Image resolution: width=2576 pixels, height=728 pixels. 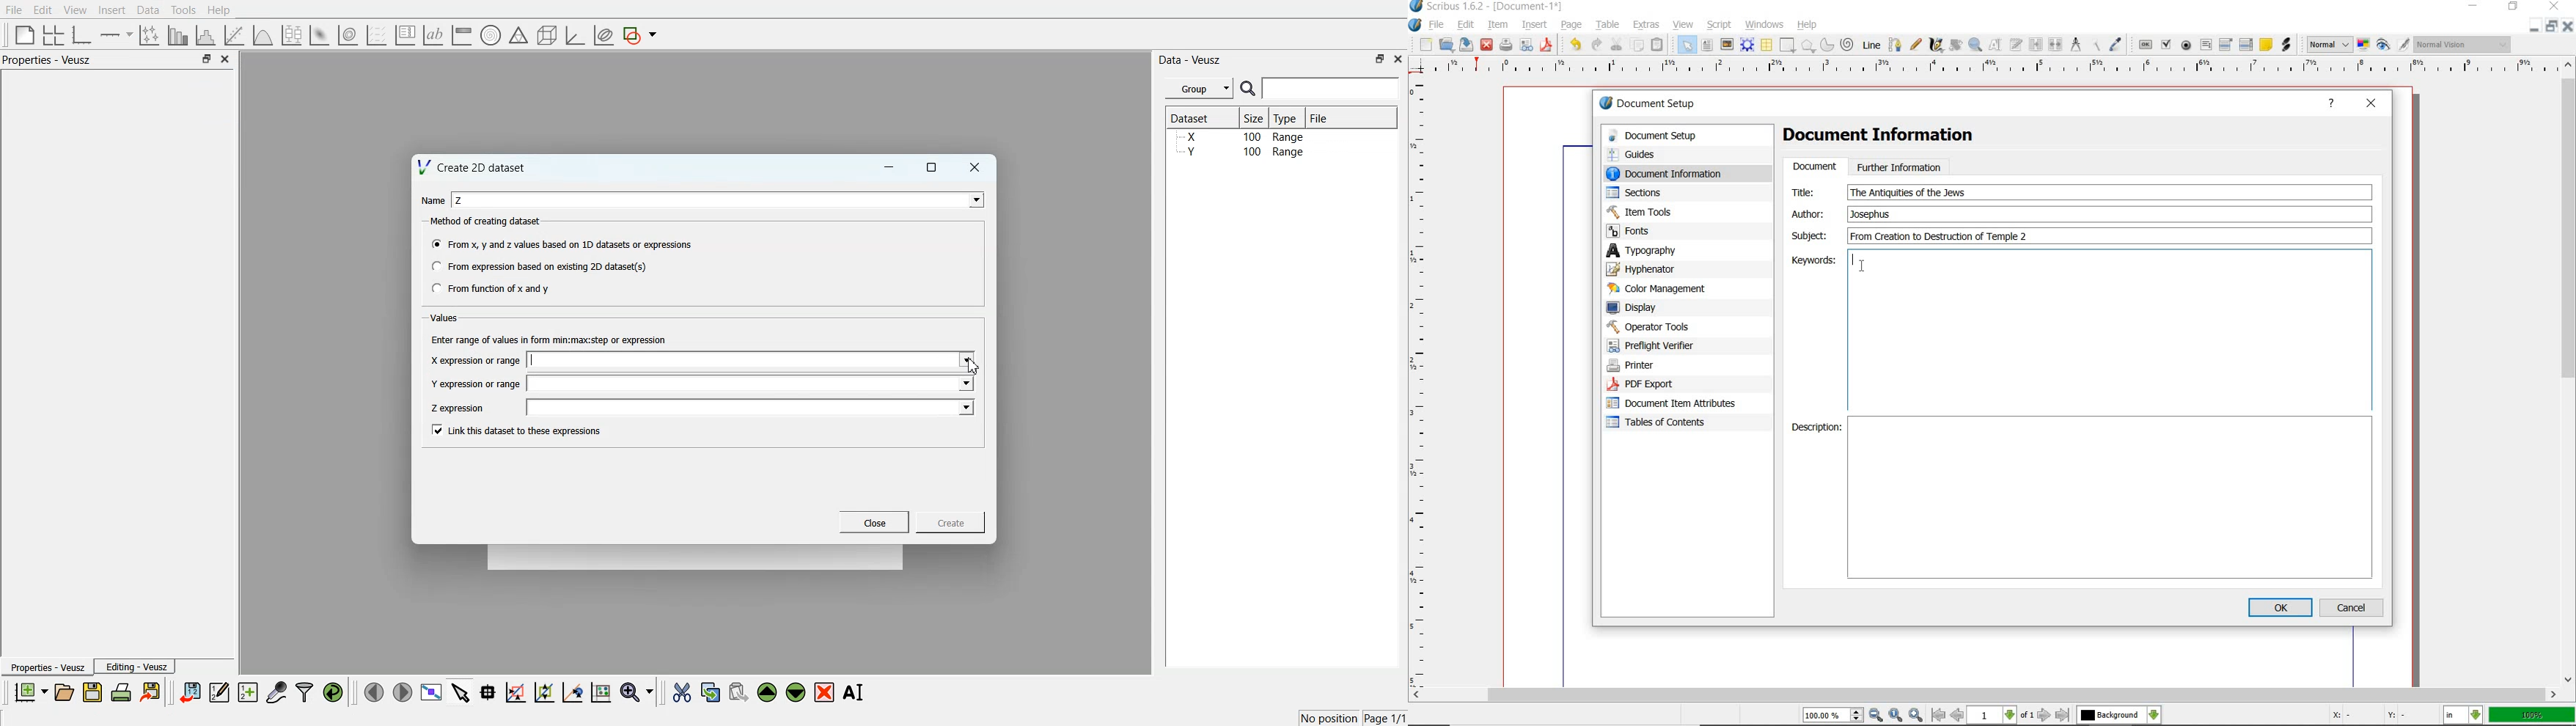 I want to click on ok, so click(x=2280, y=607).